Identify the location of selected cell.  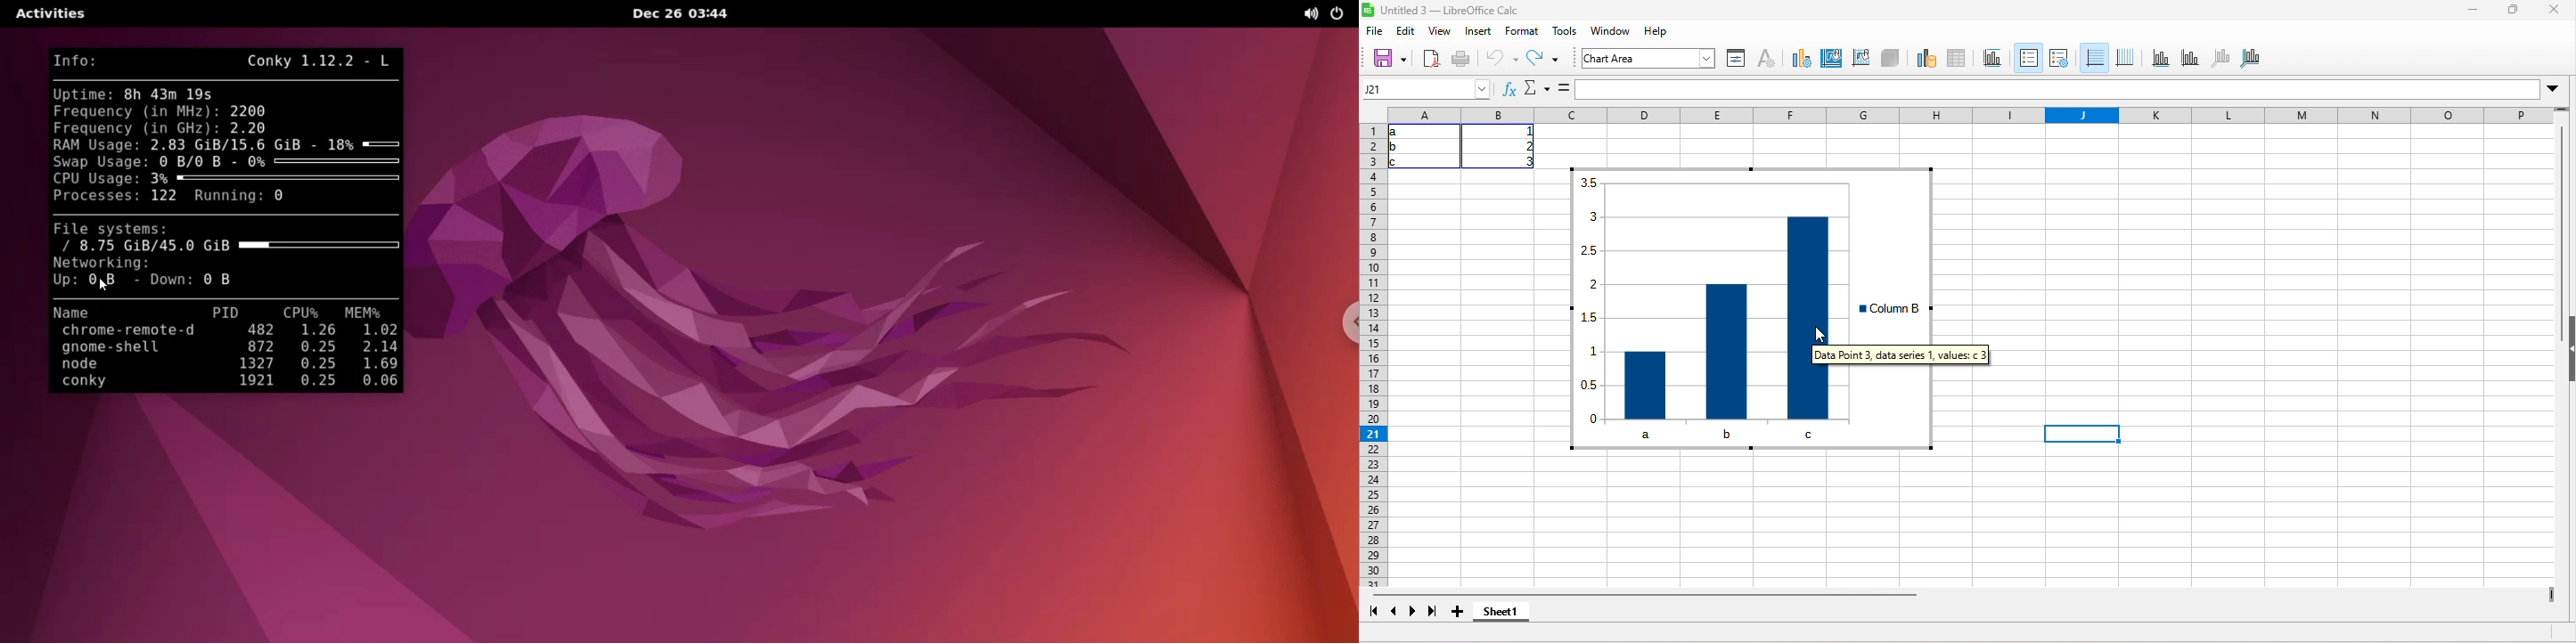
(2085, 433).